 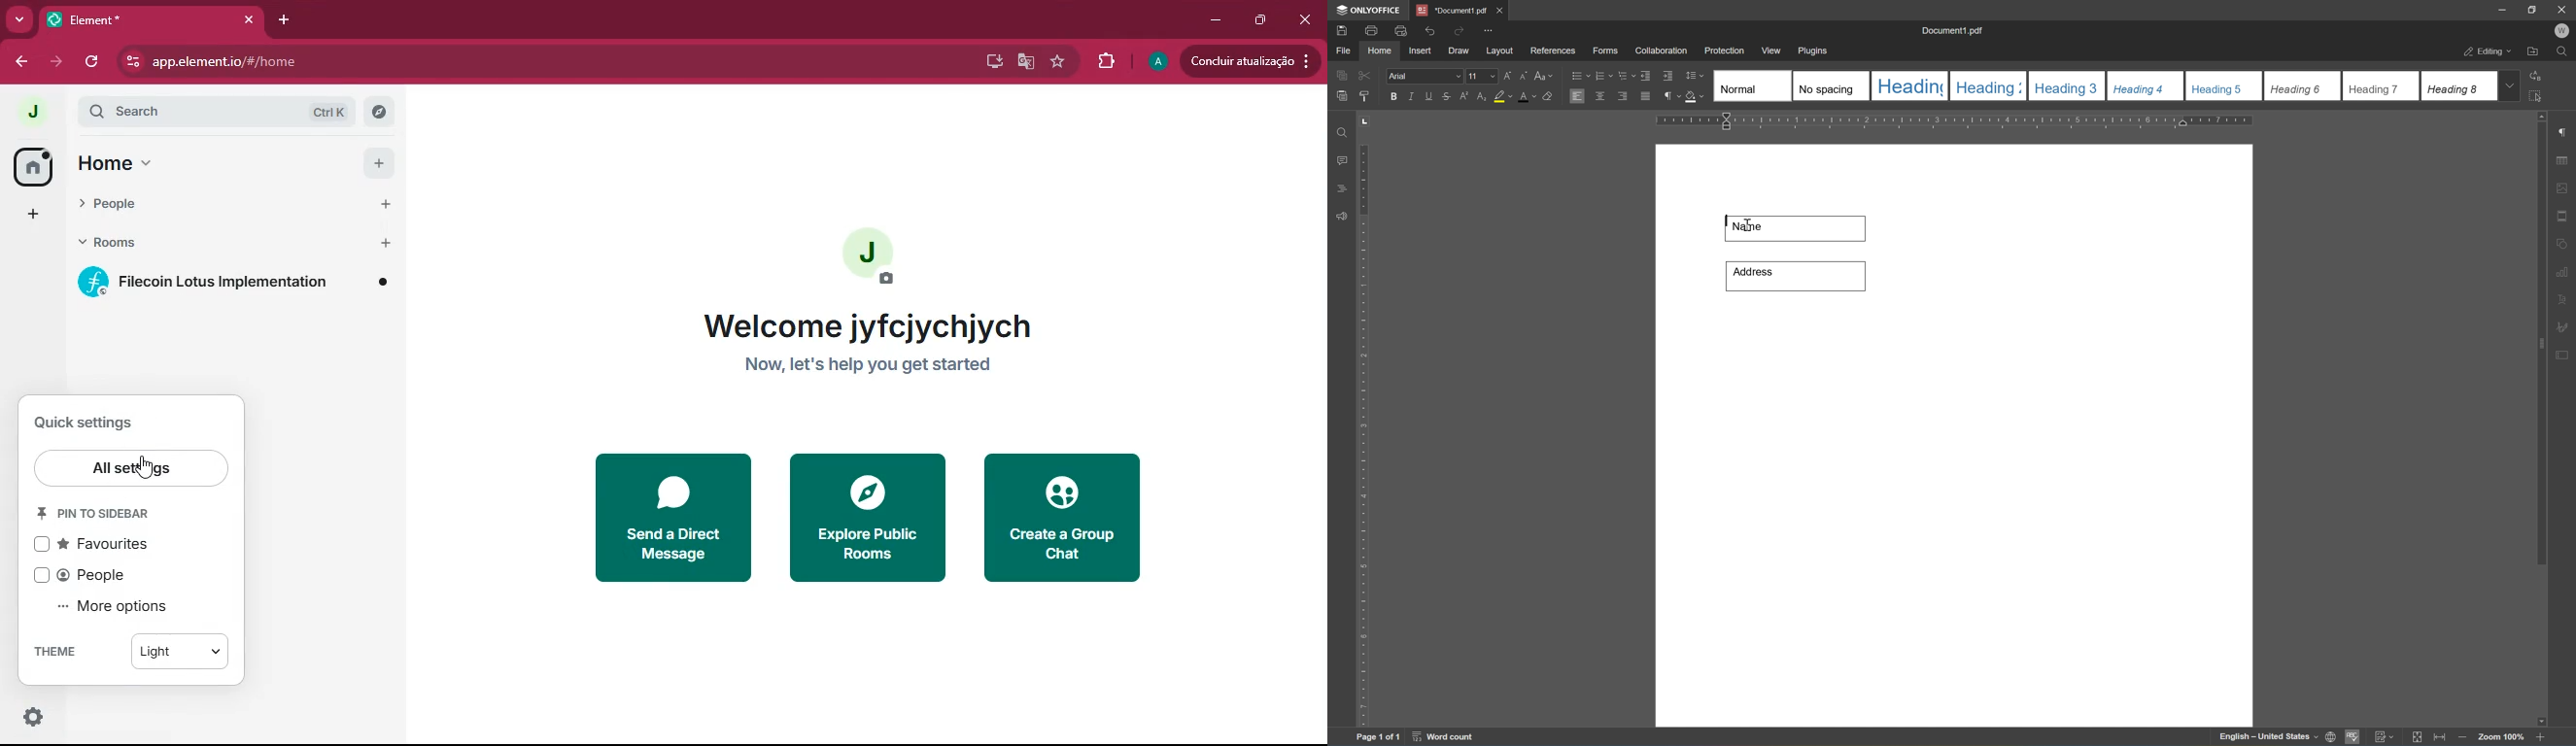 What do you see at coordinates (20, 63) in the screenshot?
I see `back` at bounding box center [20, 63].